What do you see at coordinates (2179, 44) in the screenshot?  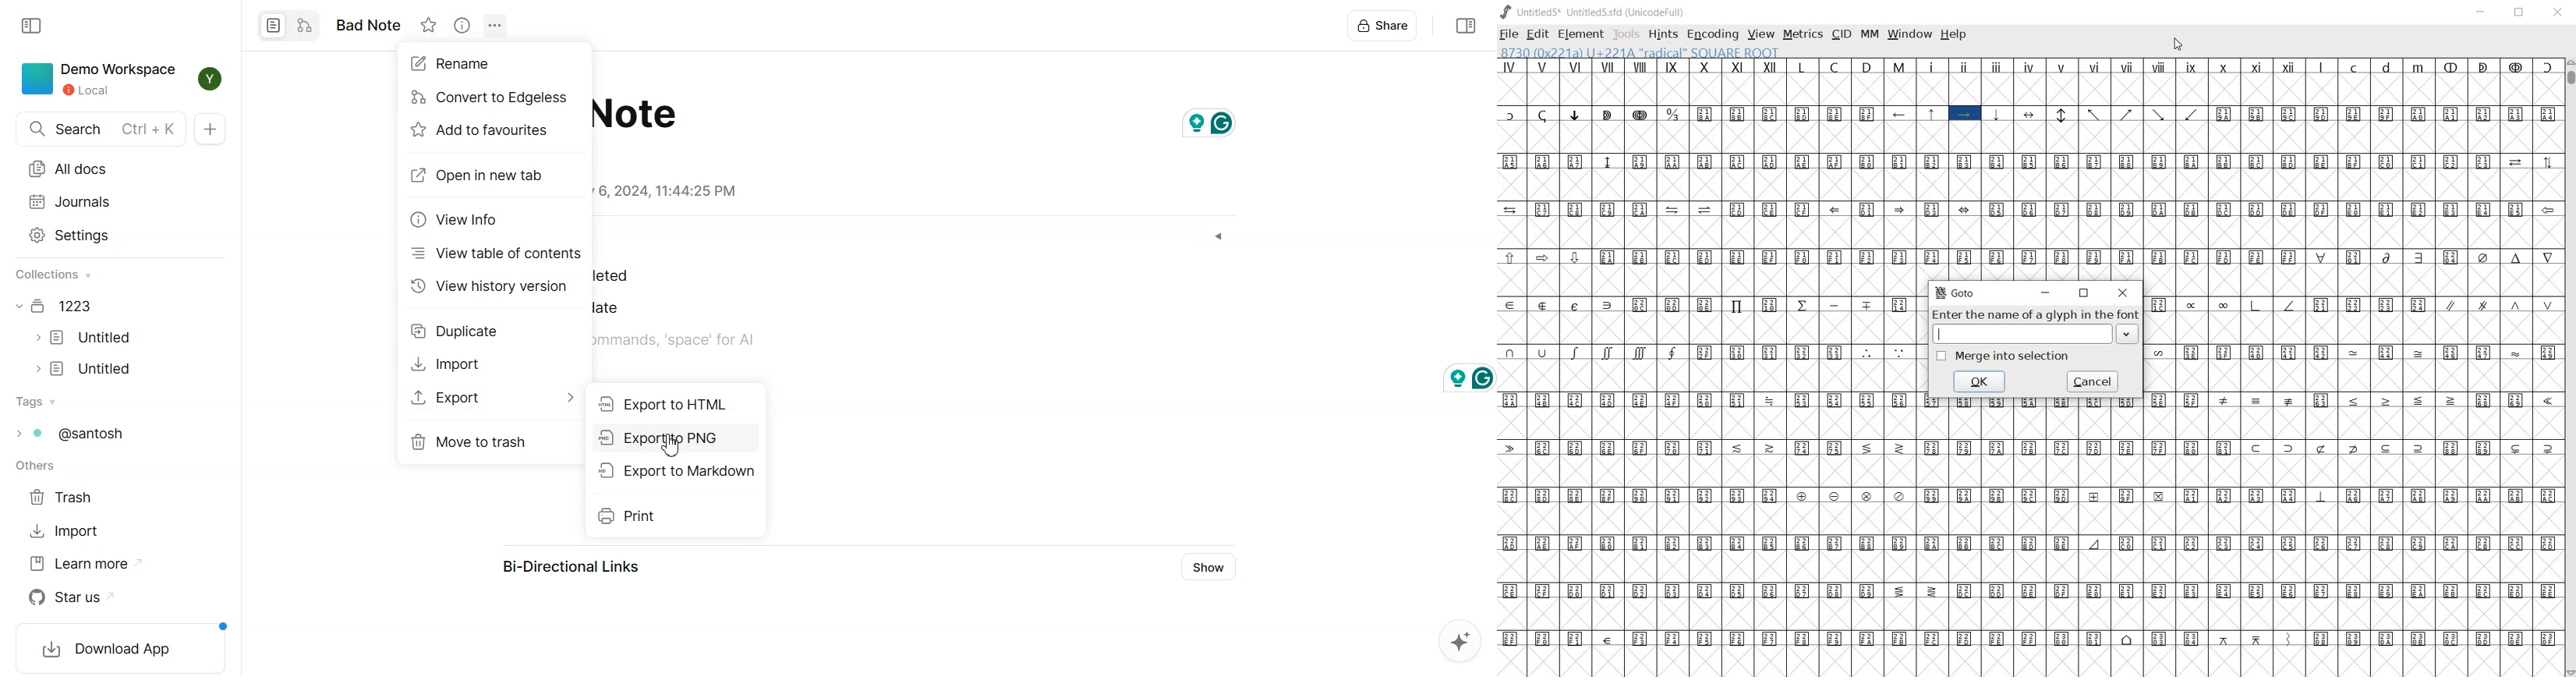 I see `CURSOR` at bounding box center [2179, 44].